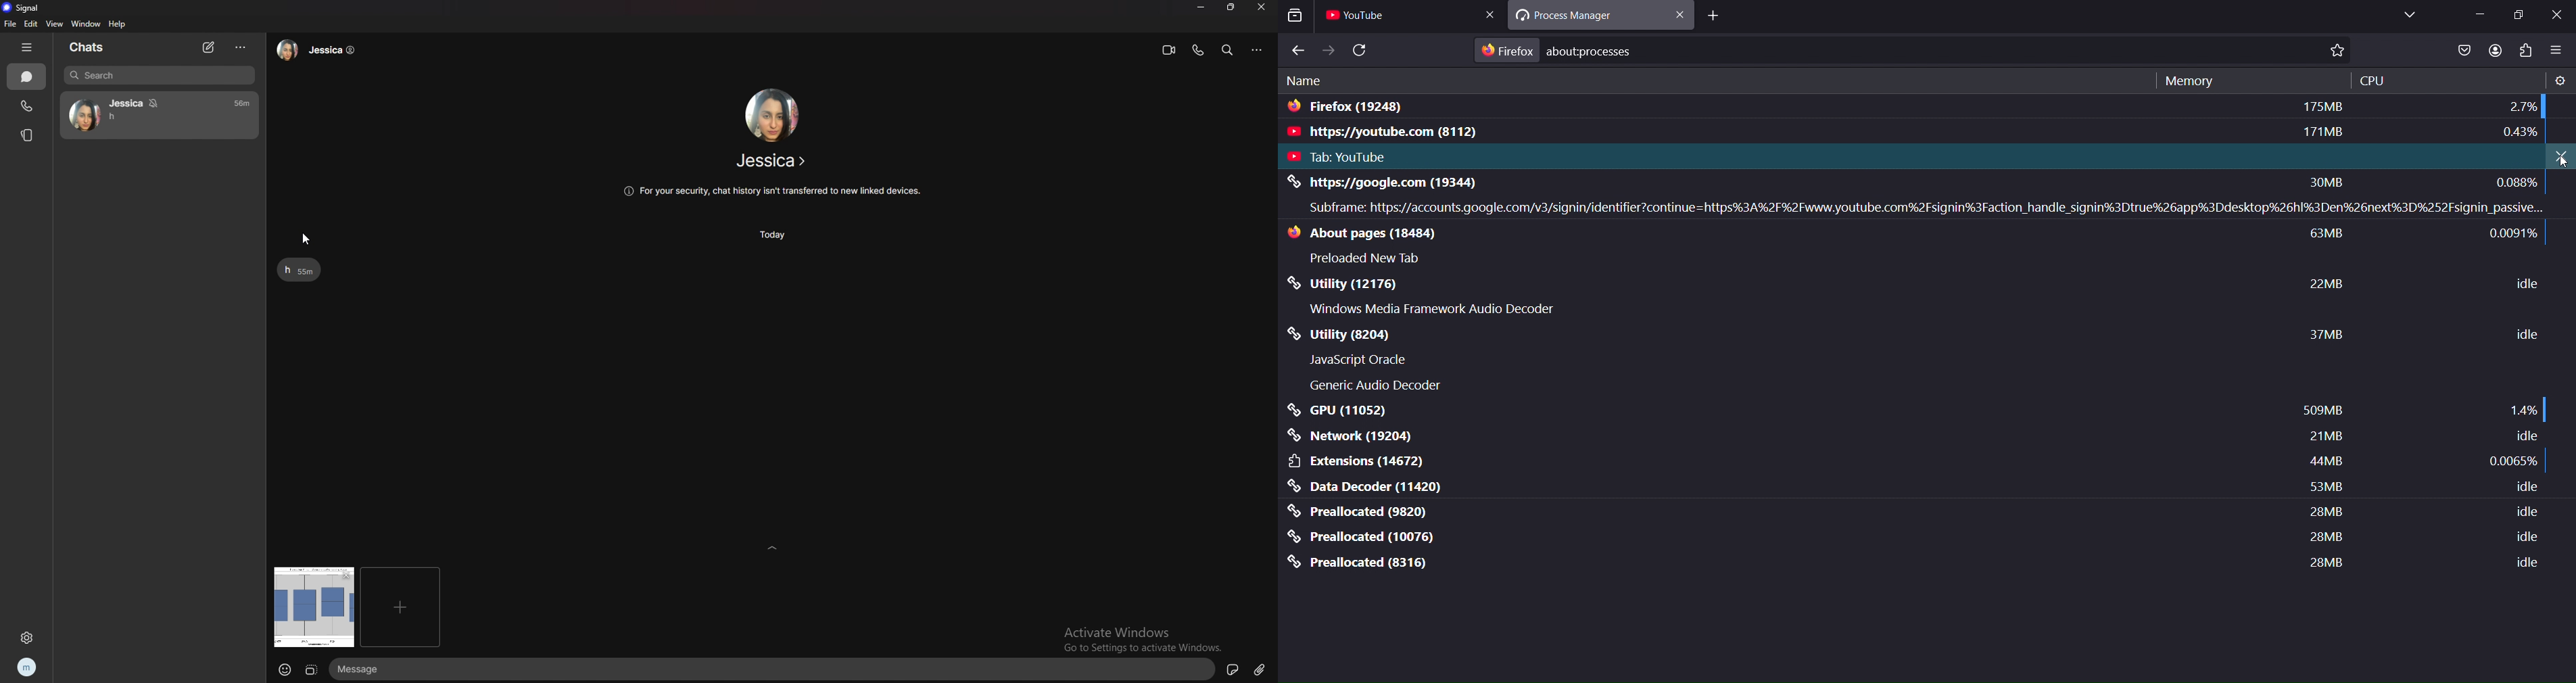  I want to click on preallocated, so click(1360, 563).